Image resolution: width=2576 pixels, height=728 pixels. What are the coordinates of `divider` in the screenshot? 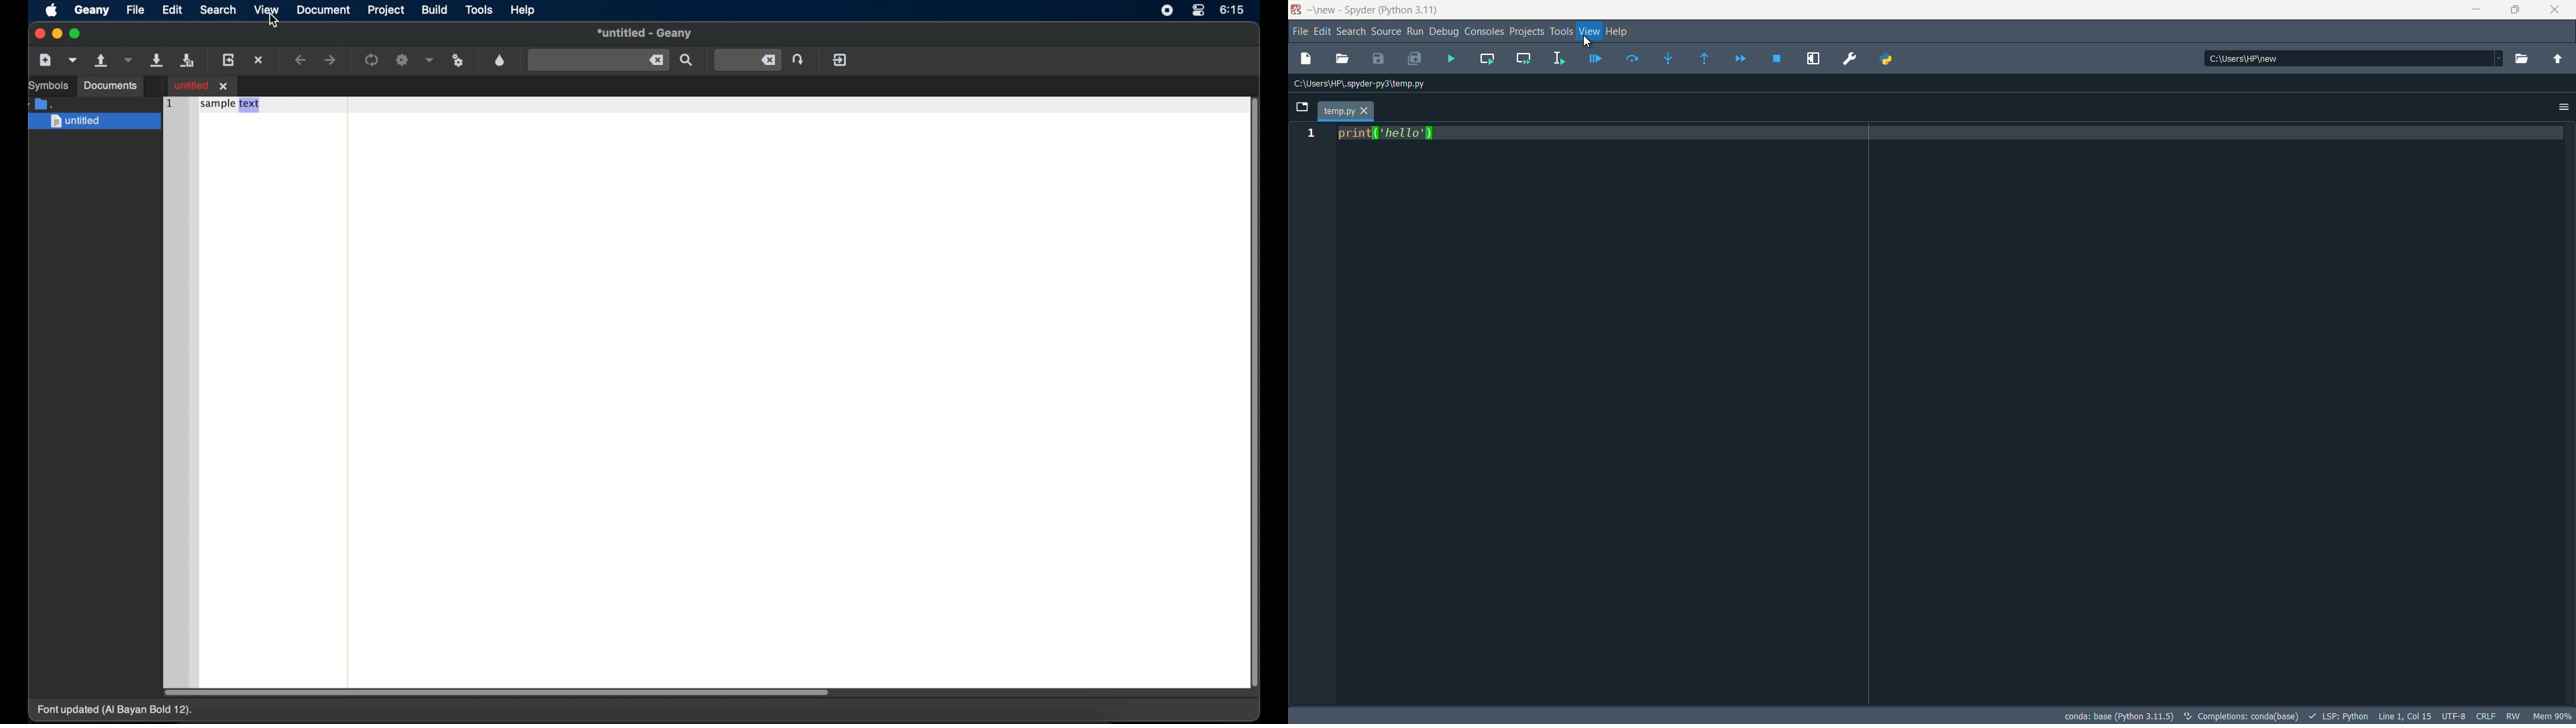 It's located at (350, 389).